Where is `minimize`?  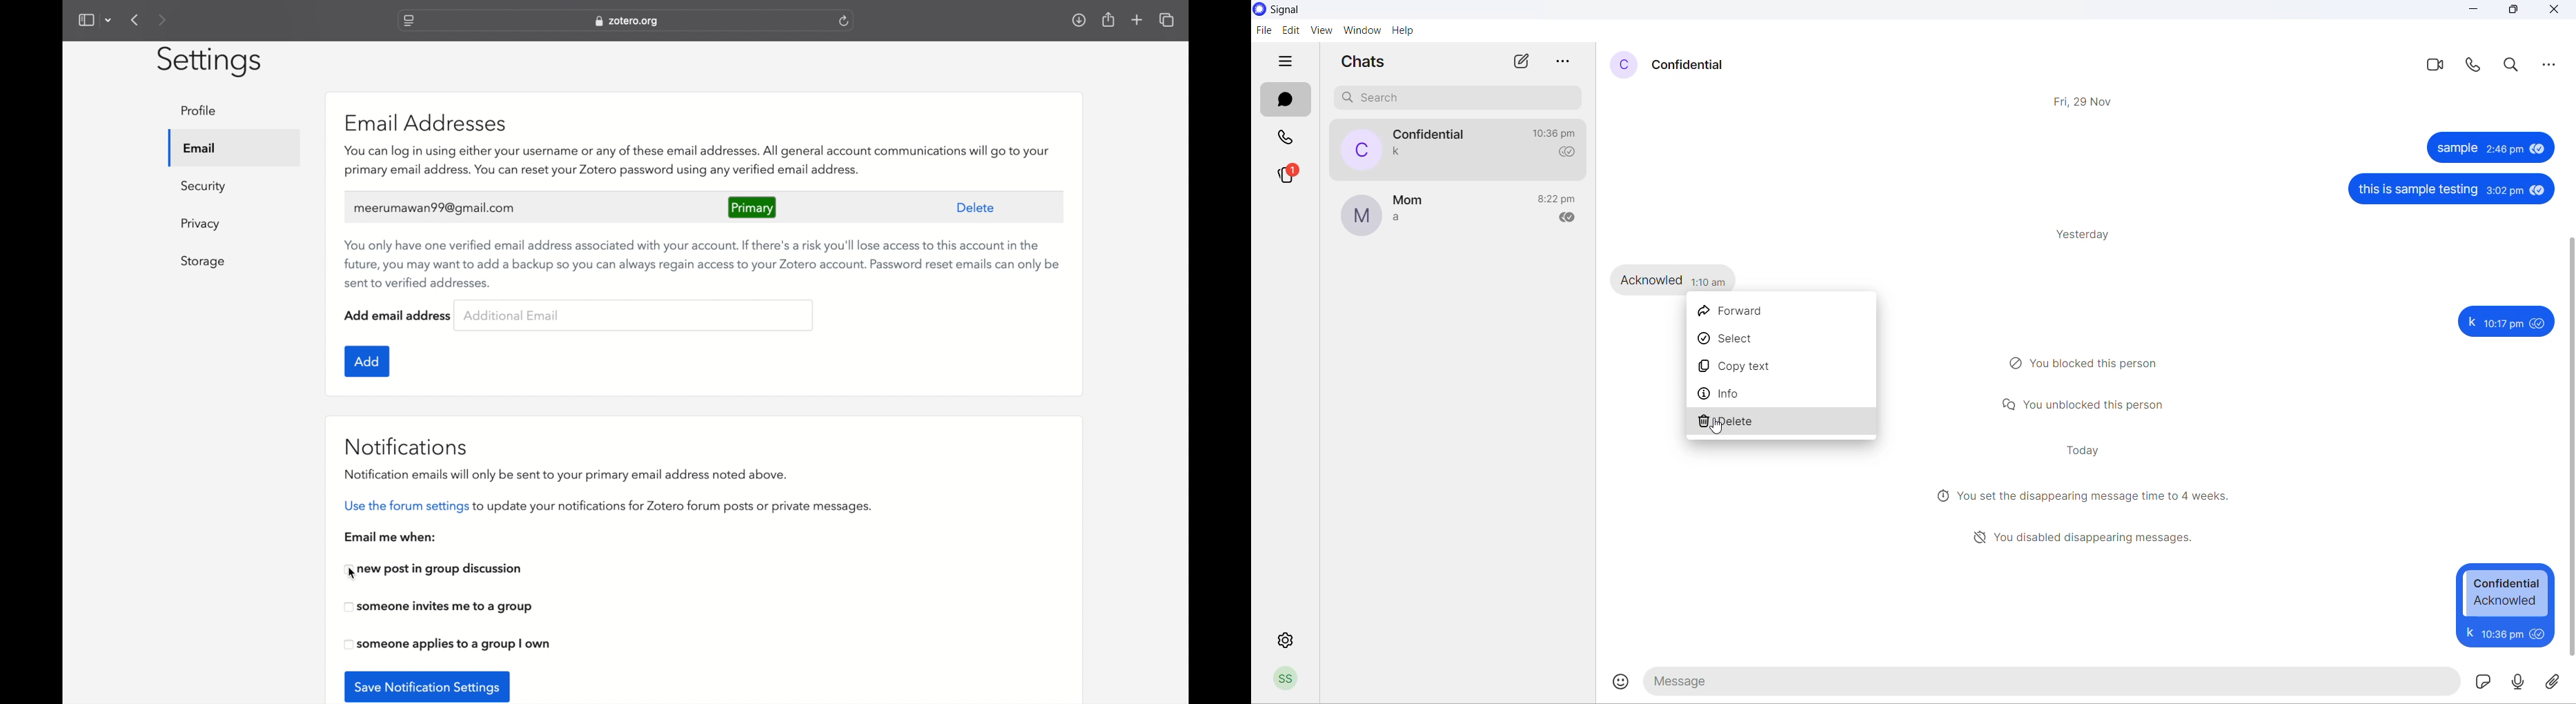
minimize is located at coordinates (2465, 11).